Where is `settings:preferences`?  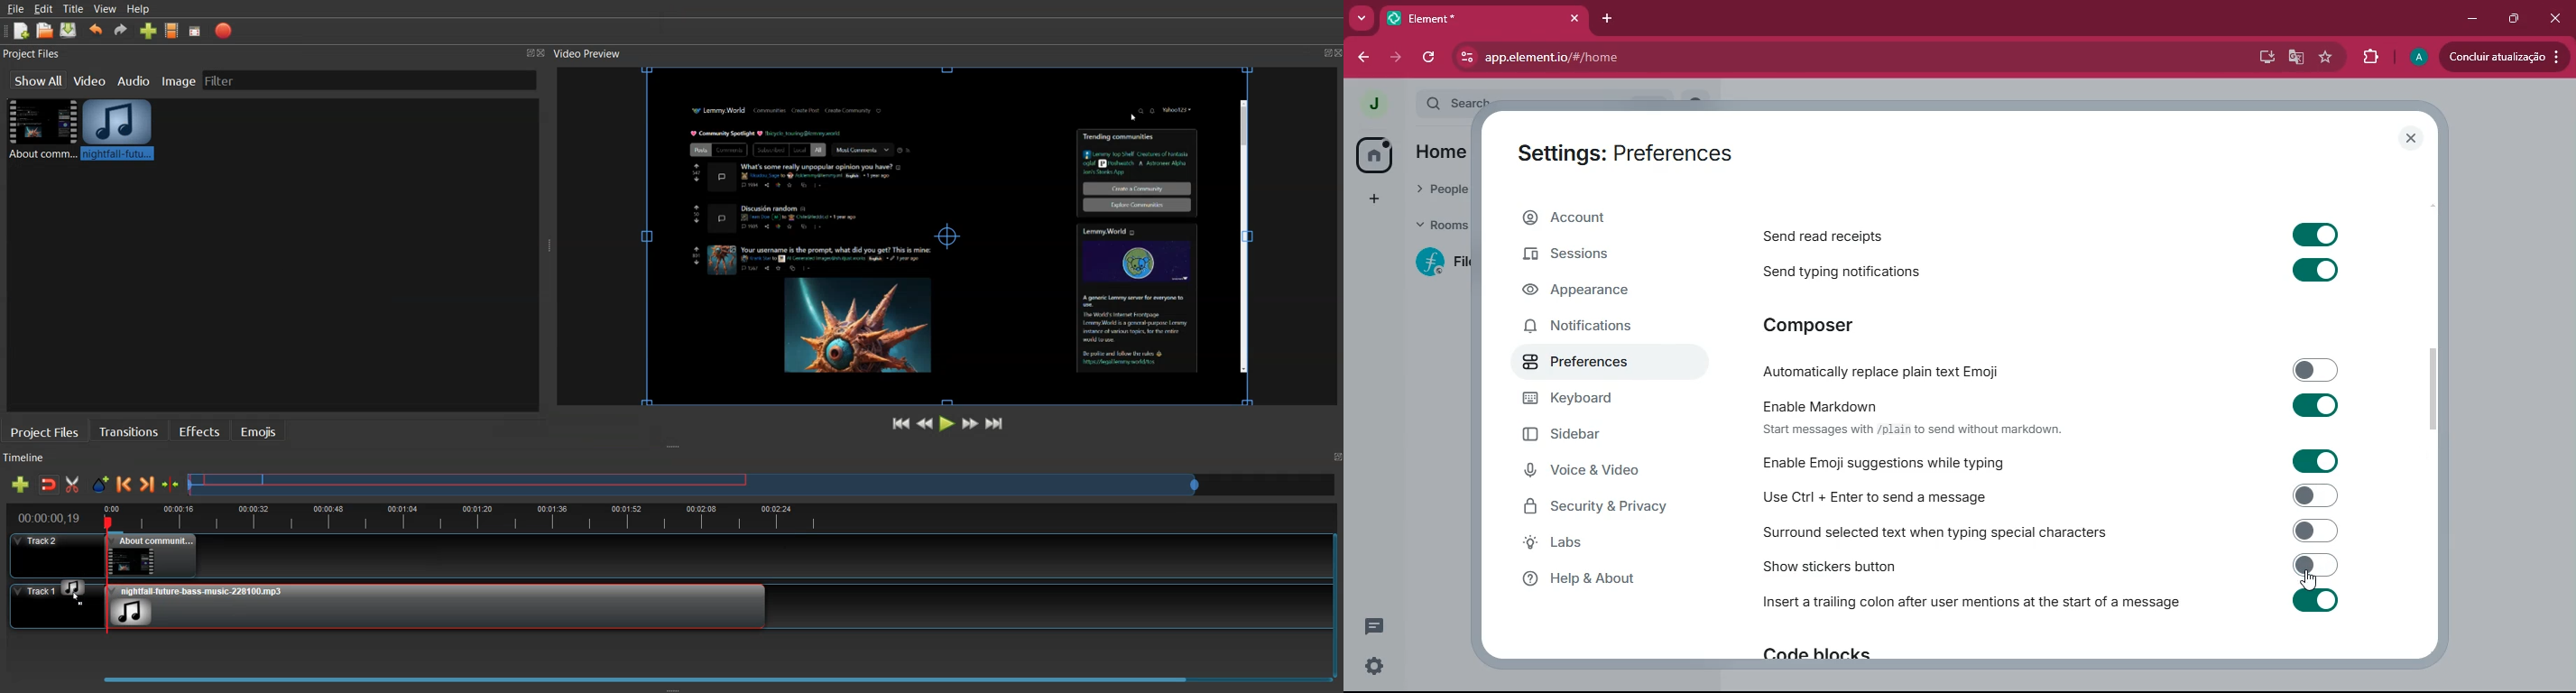
settings:preferences is located at coordinates (1635, 149).